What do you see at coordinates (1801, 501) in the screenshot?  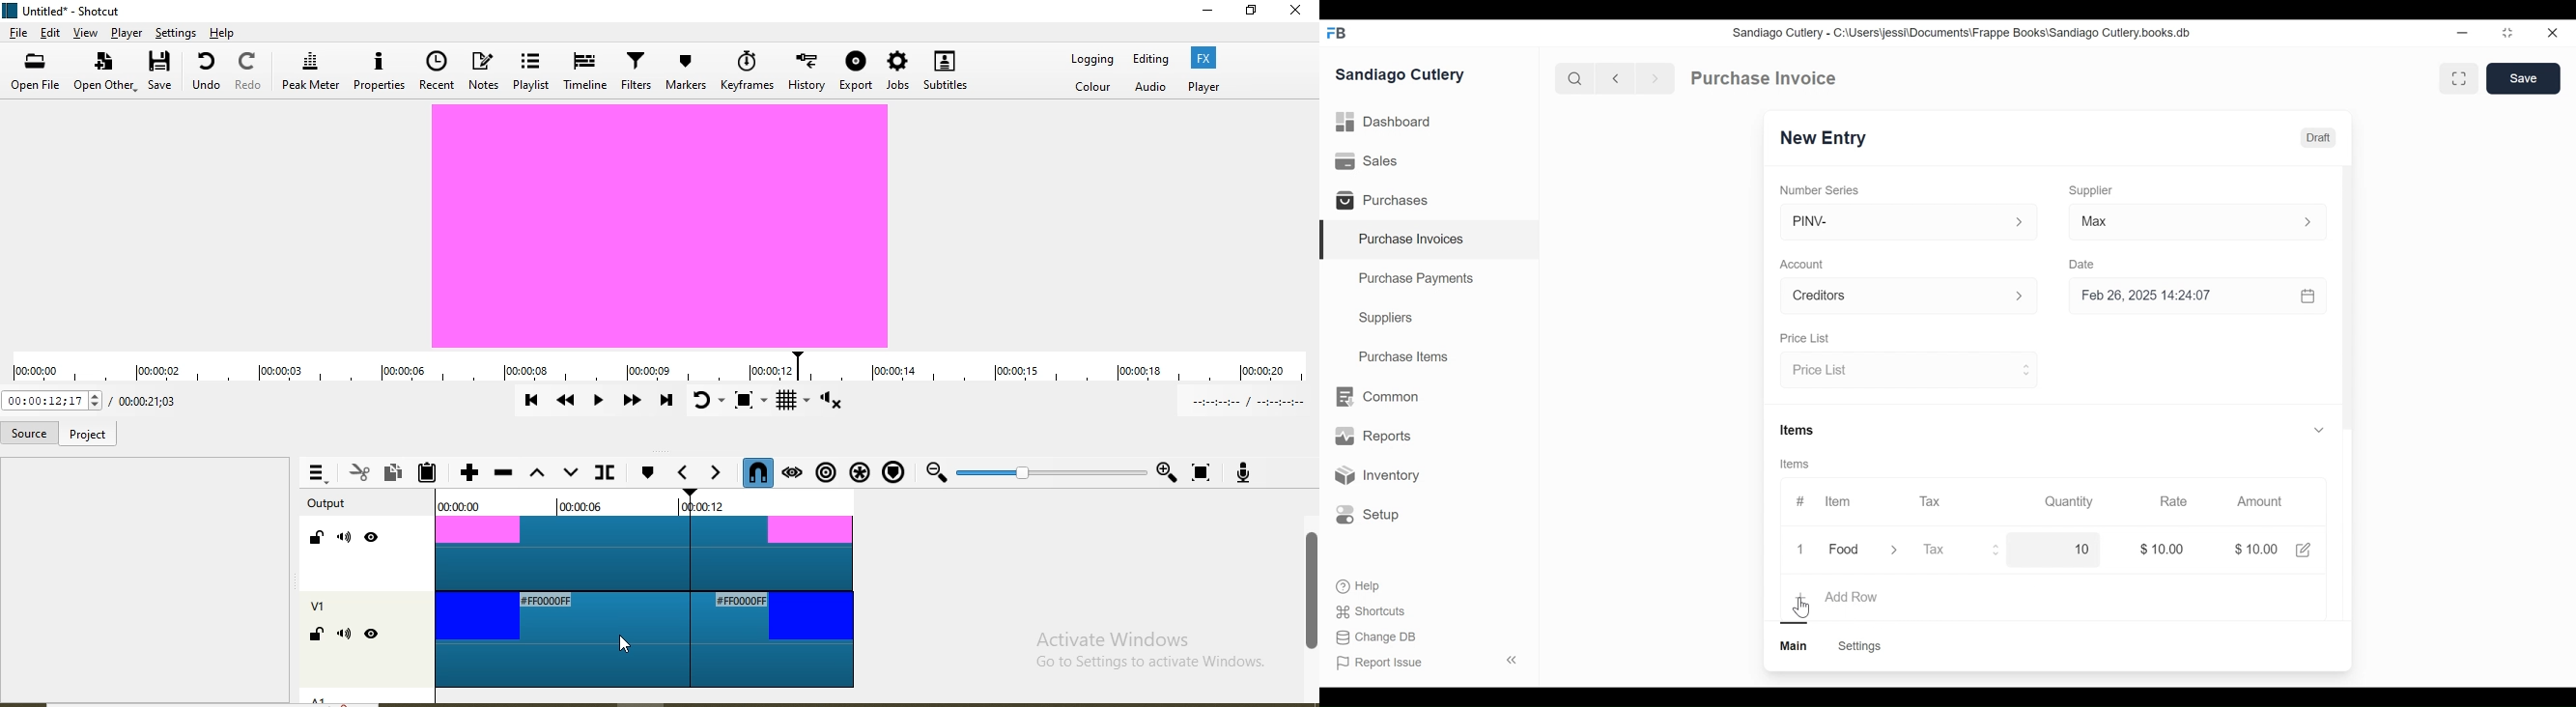 I see `#` at bounding box center [1801, 501].